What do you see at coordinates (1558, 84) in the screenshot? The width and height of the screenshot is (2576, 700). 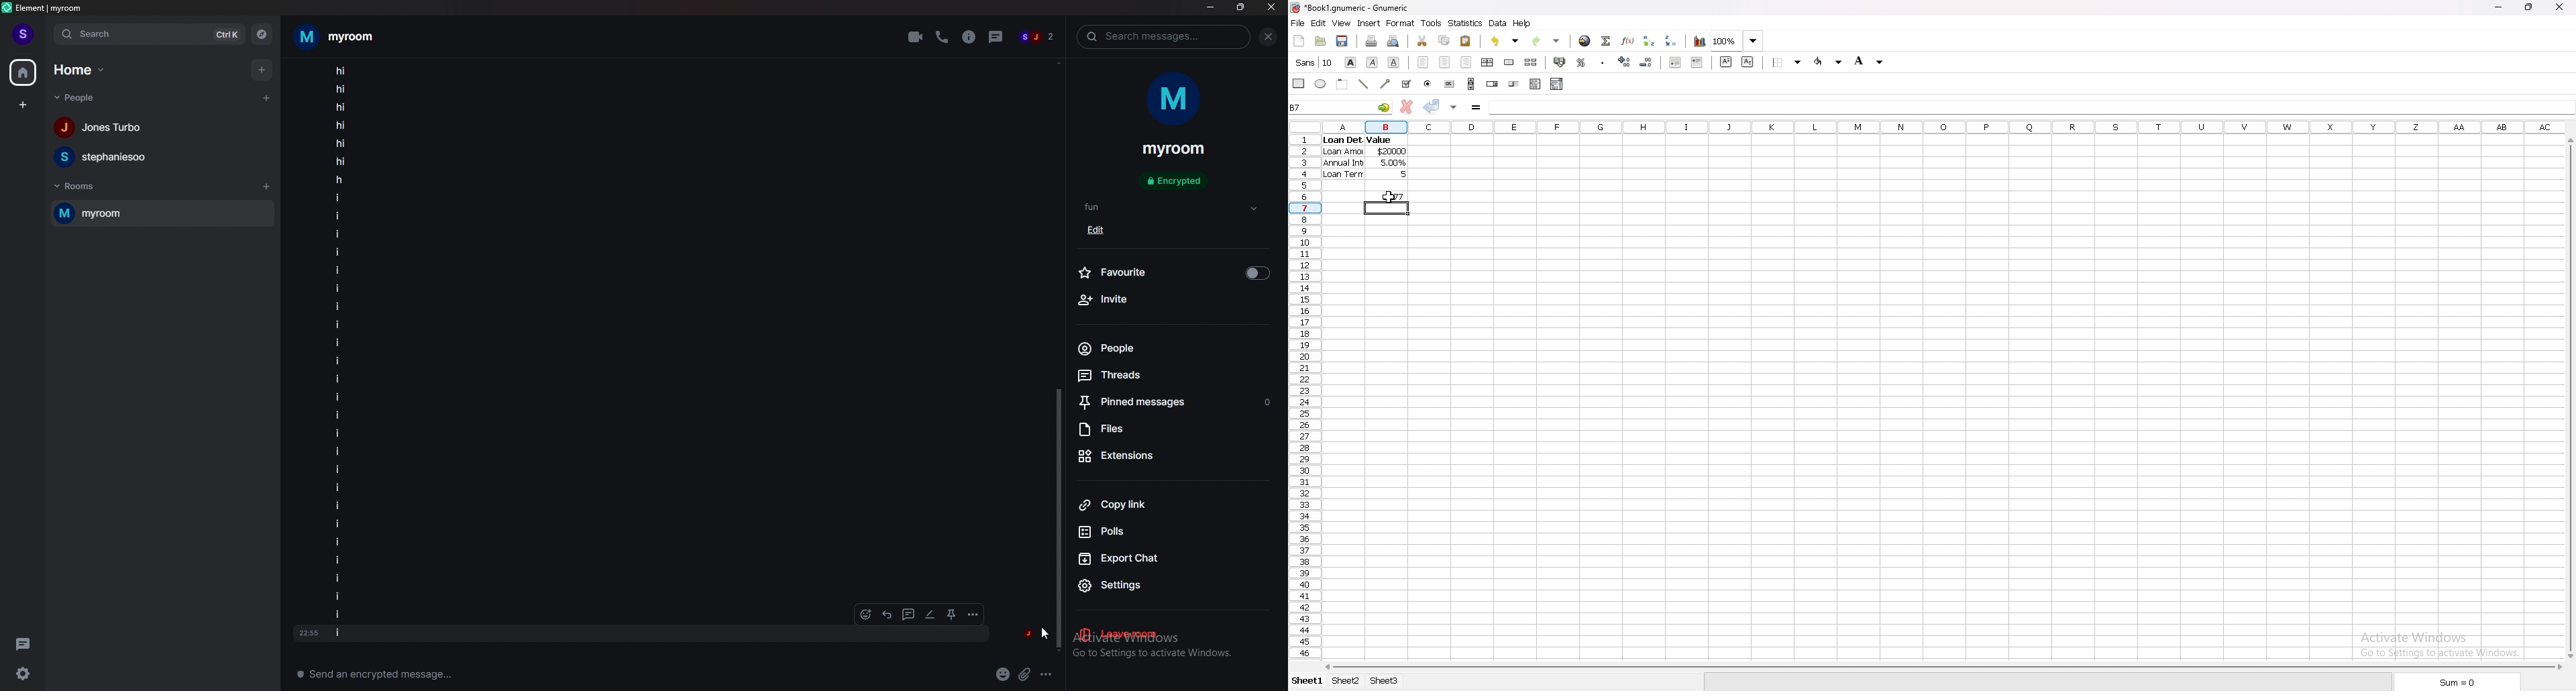 I see `combo box` at bounding box center [1558, 84].